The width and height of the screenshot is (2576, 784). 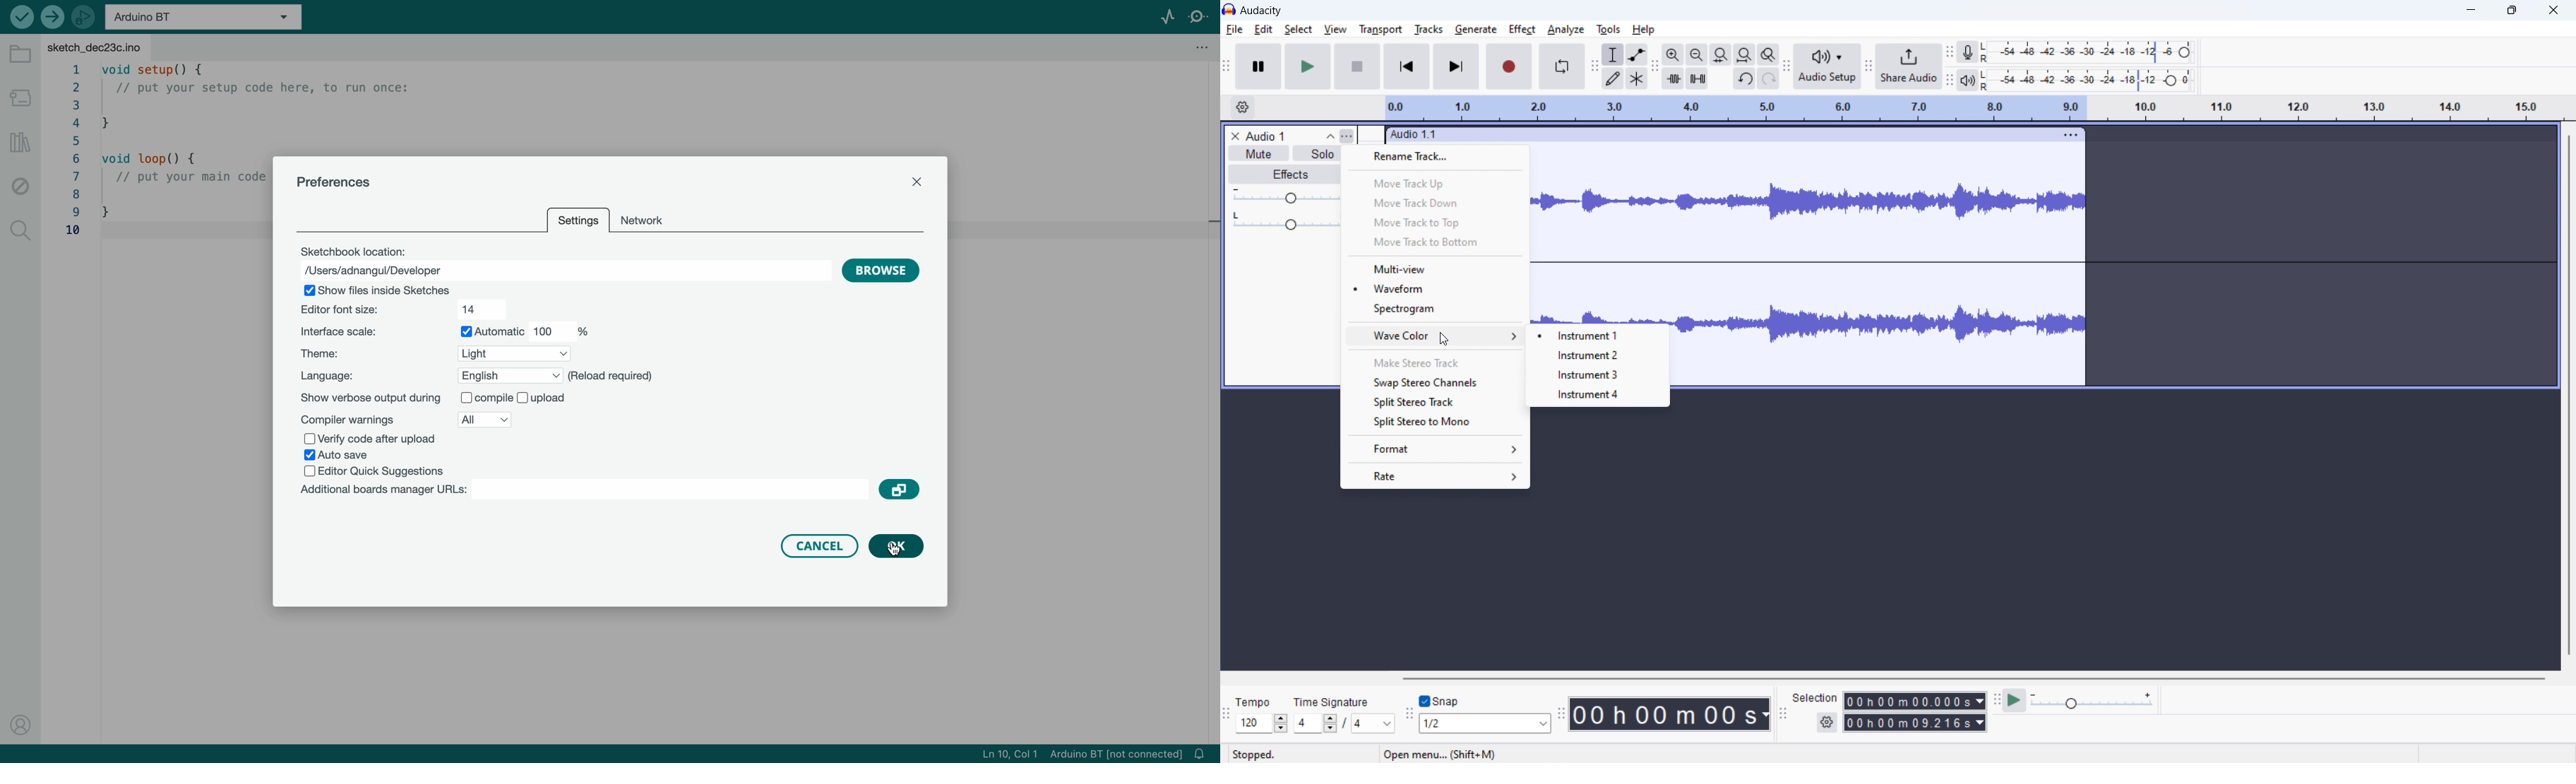 What do you see at coordinates (1433, 243) in the screenshot?
I see `move track to bottom` at bounding box center [1433, 243].